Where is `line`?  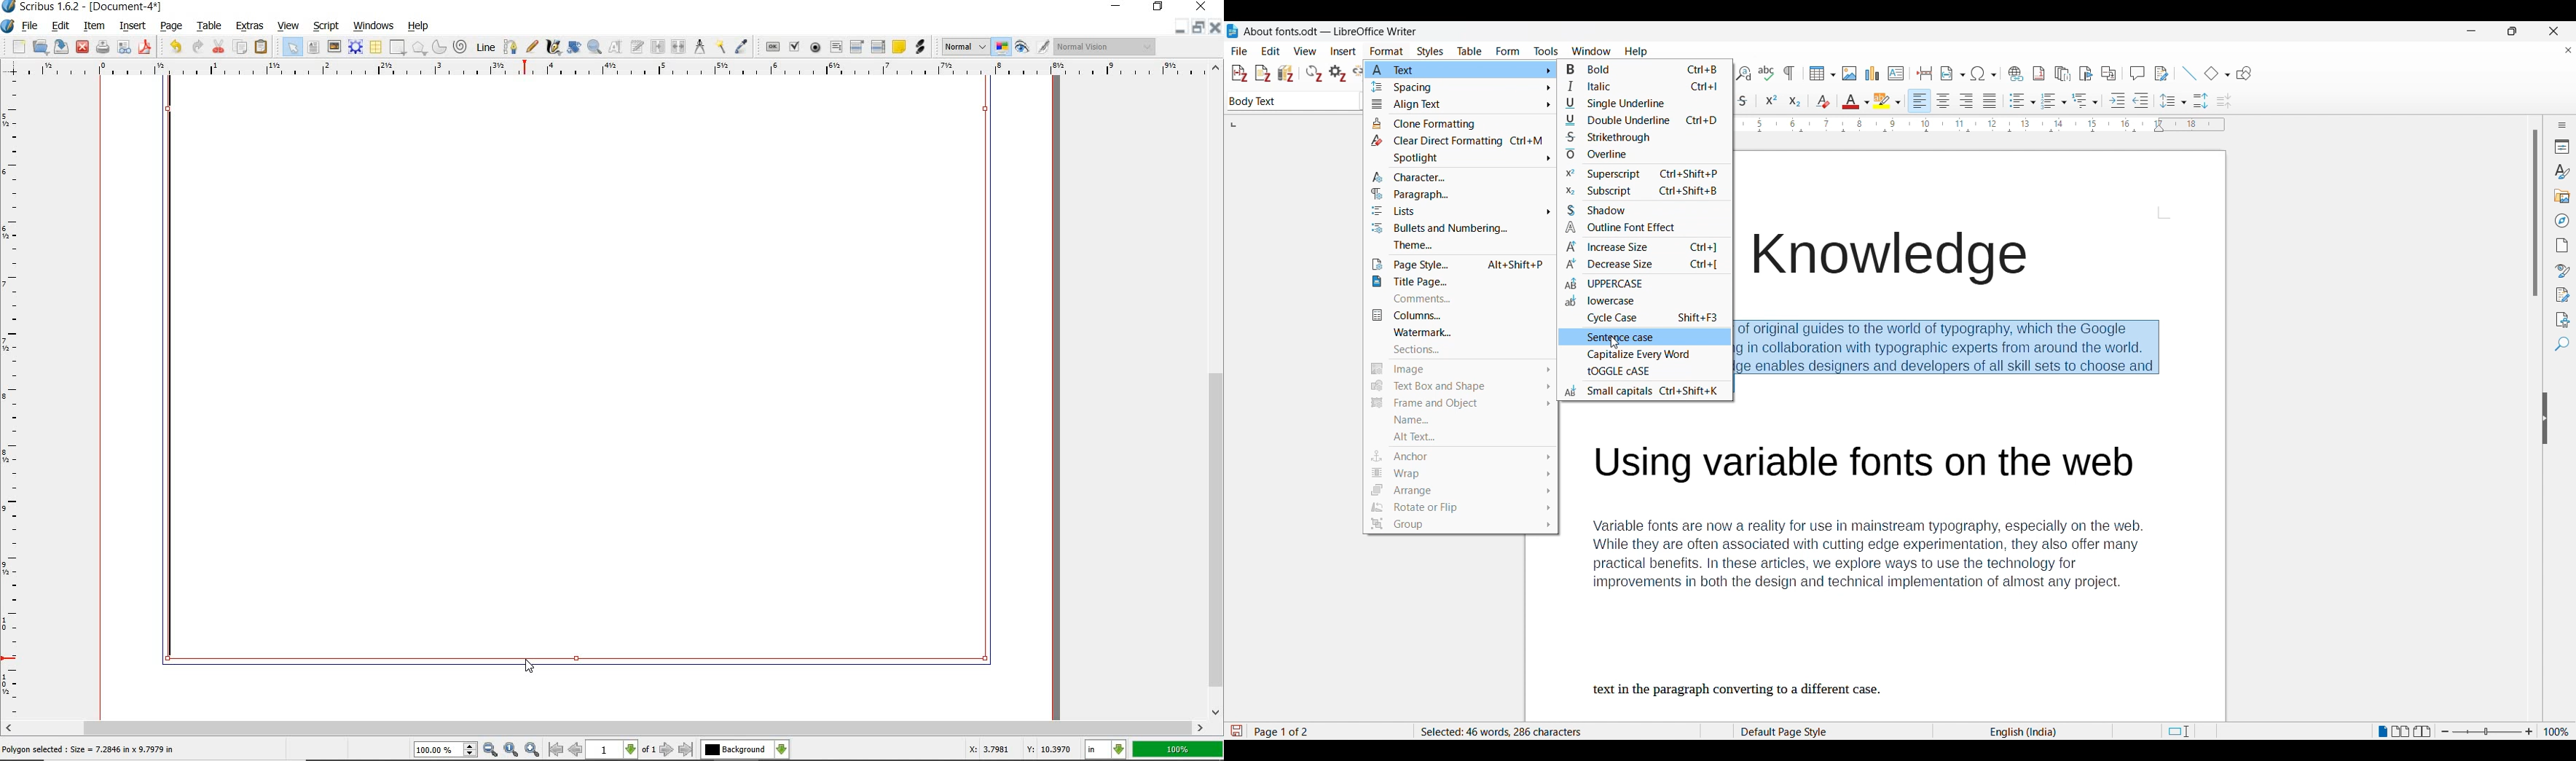
line is located at coordinates (485, 47).